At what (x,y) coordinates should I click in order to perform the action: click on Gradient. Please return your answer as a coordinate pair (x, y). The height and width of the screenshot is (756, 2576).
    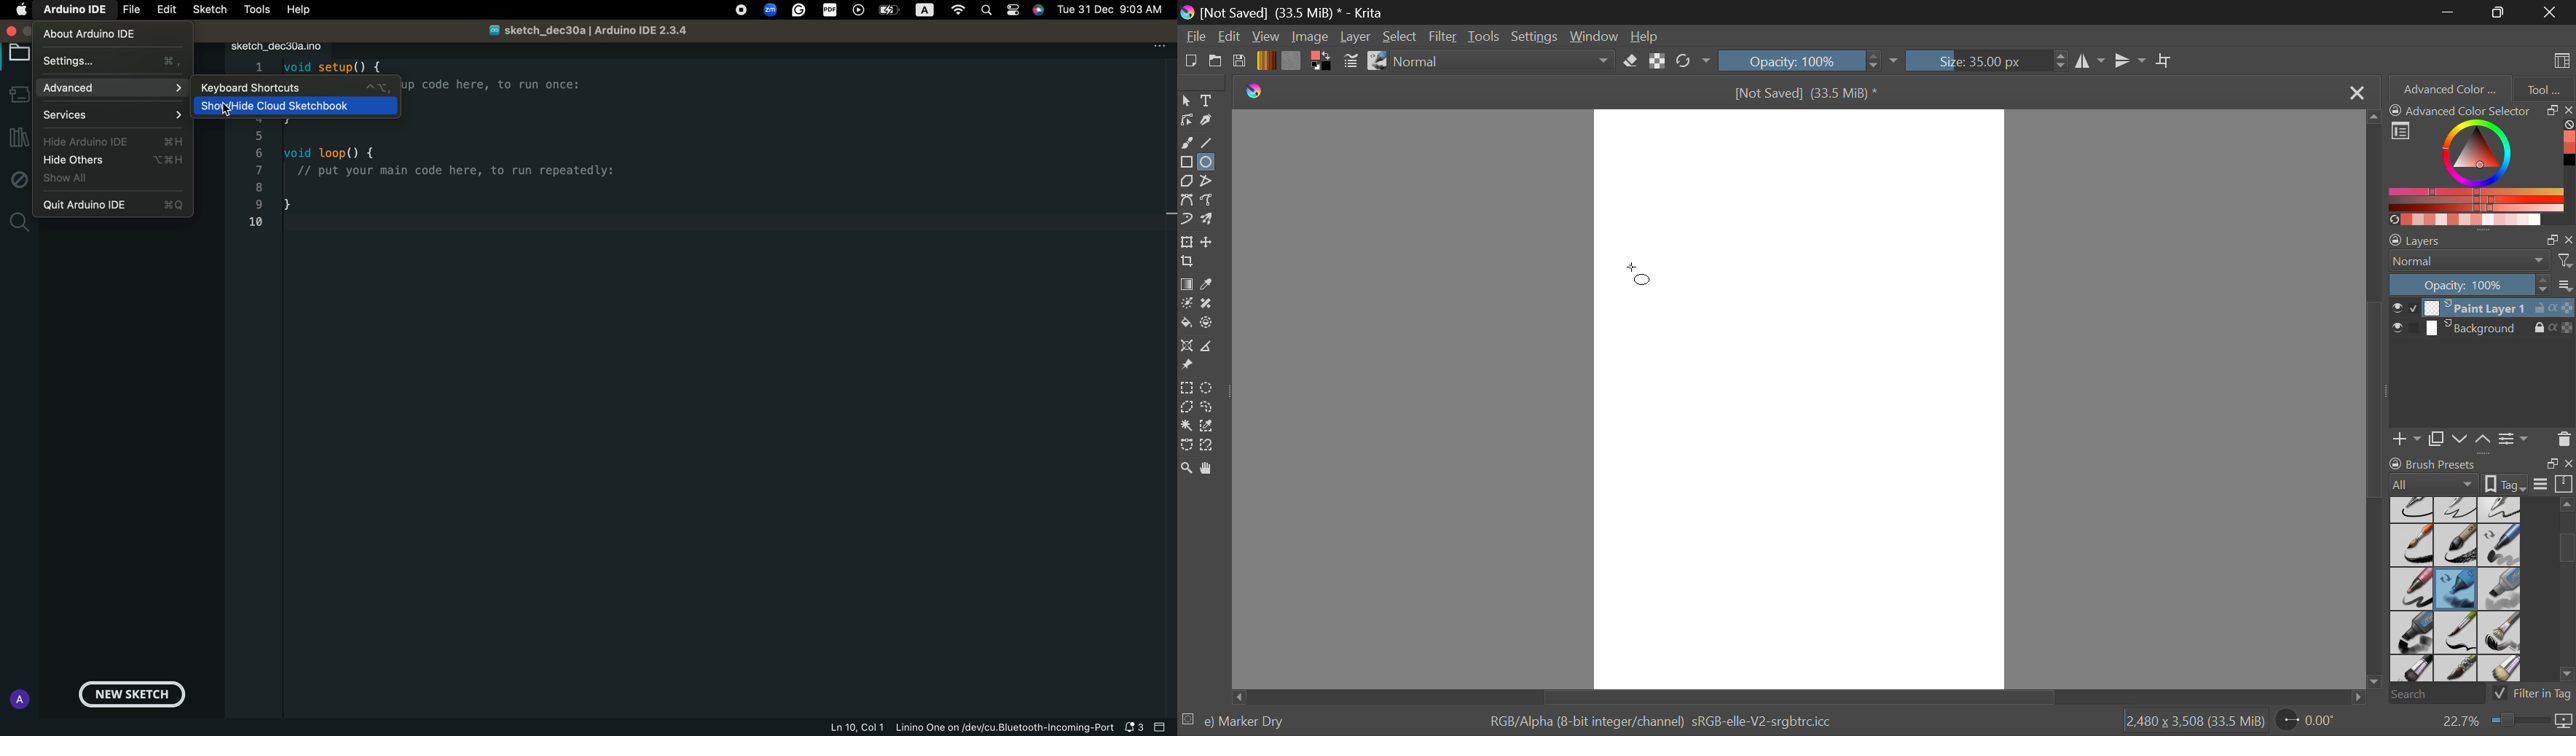
    Looking at the image, I should click on (1265, 60).